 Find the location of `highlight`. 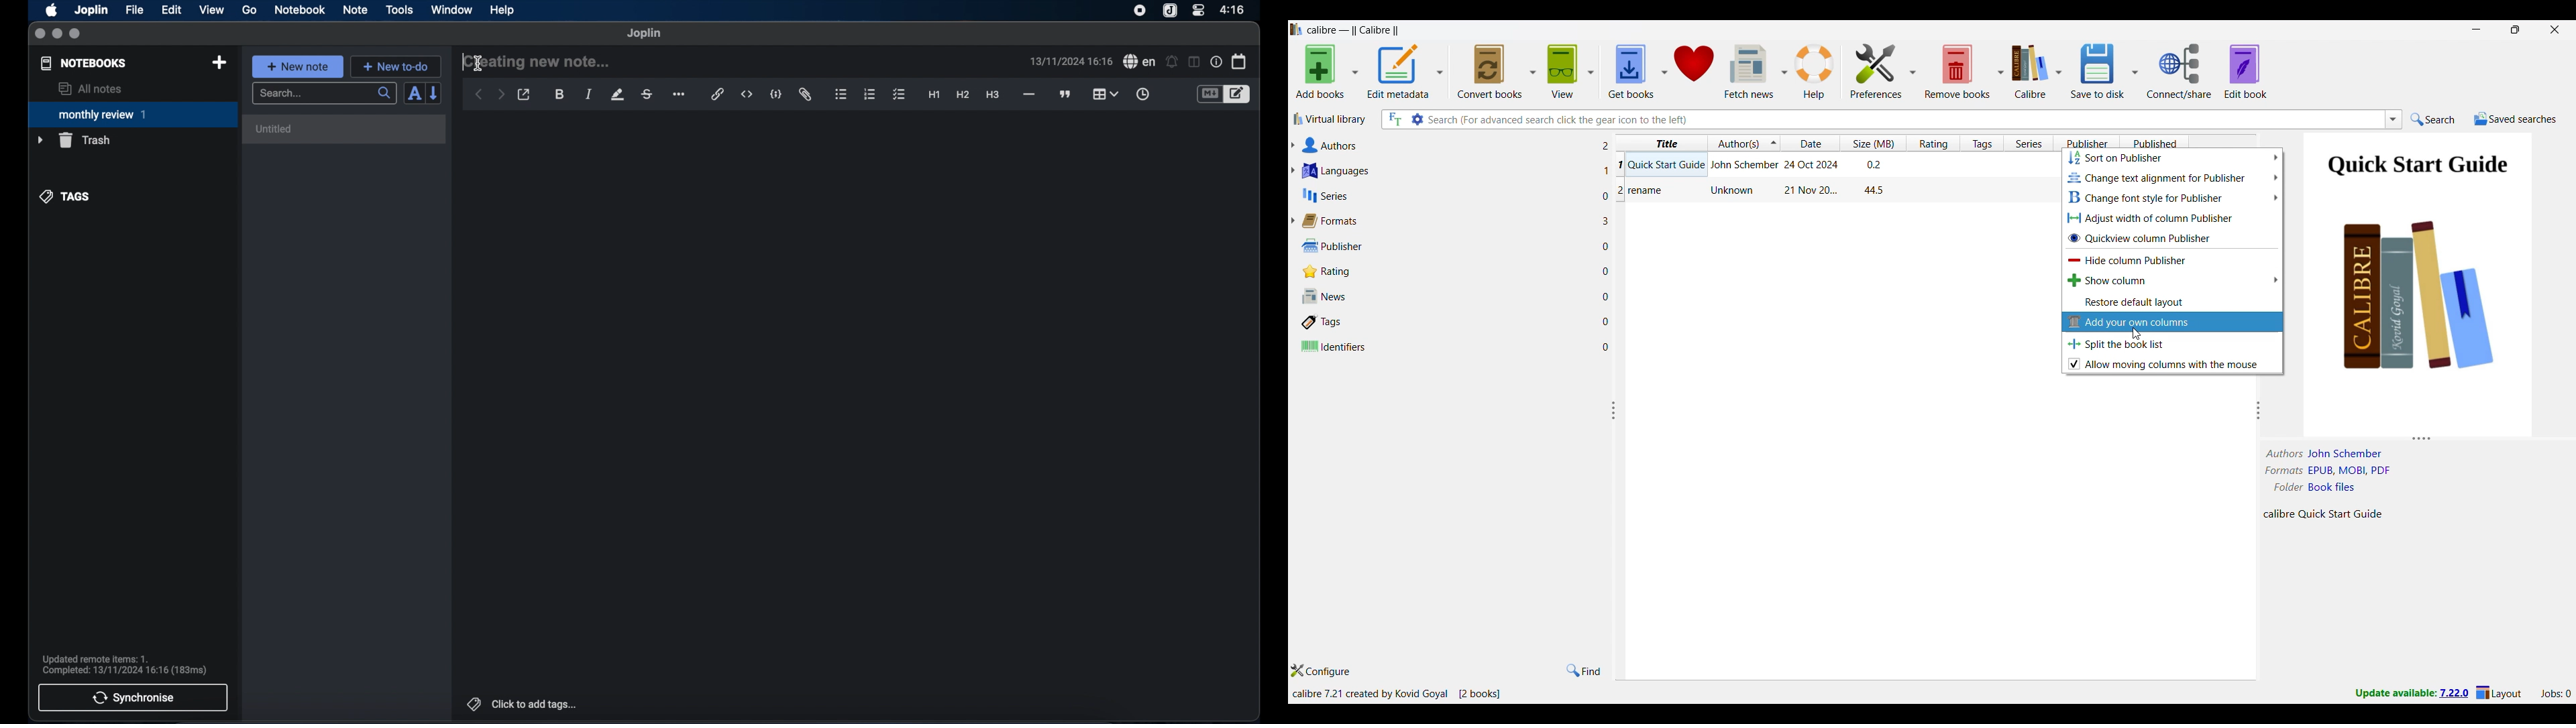

highlight is located at coordinates (617, 95).